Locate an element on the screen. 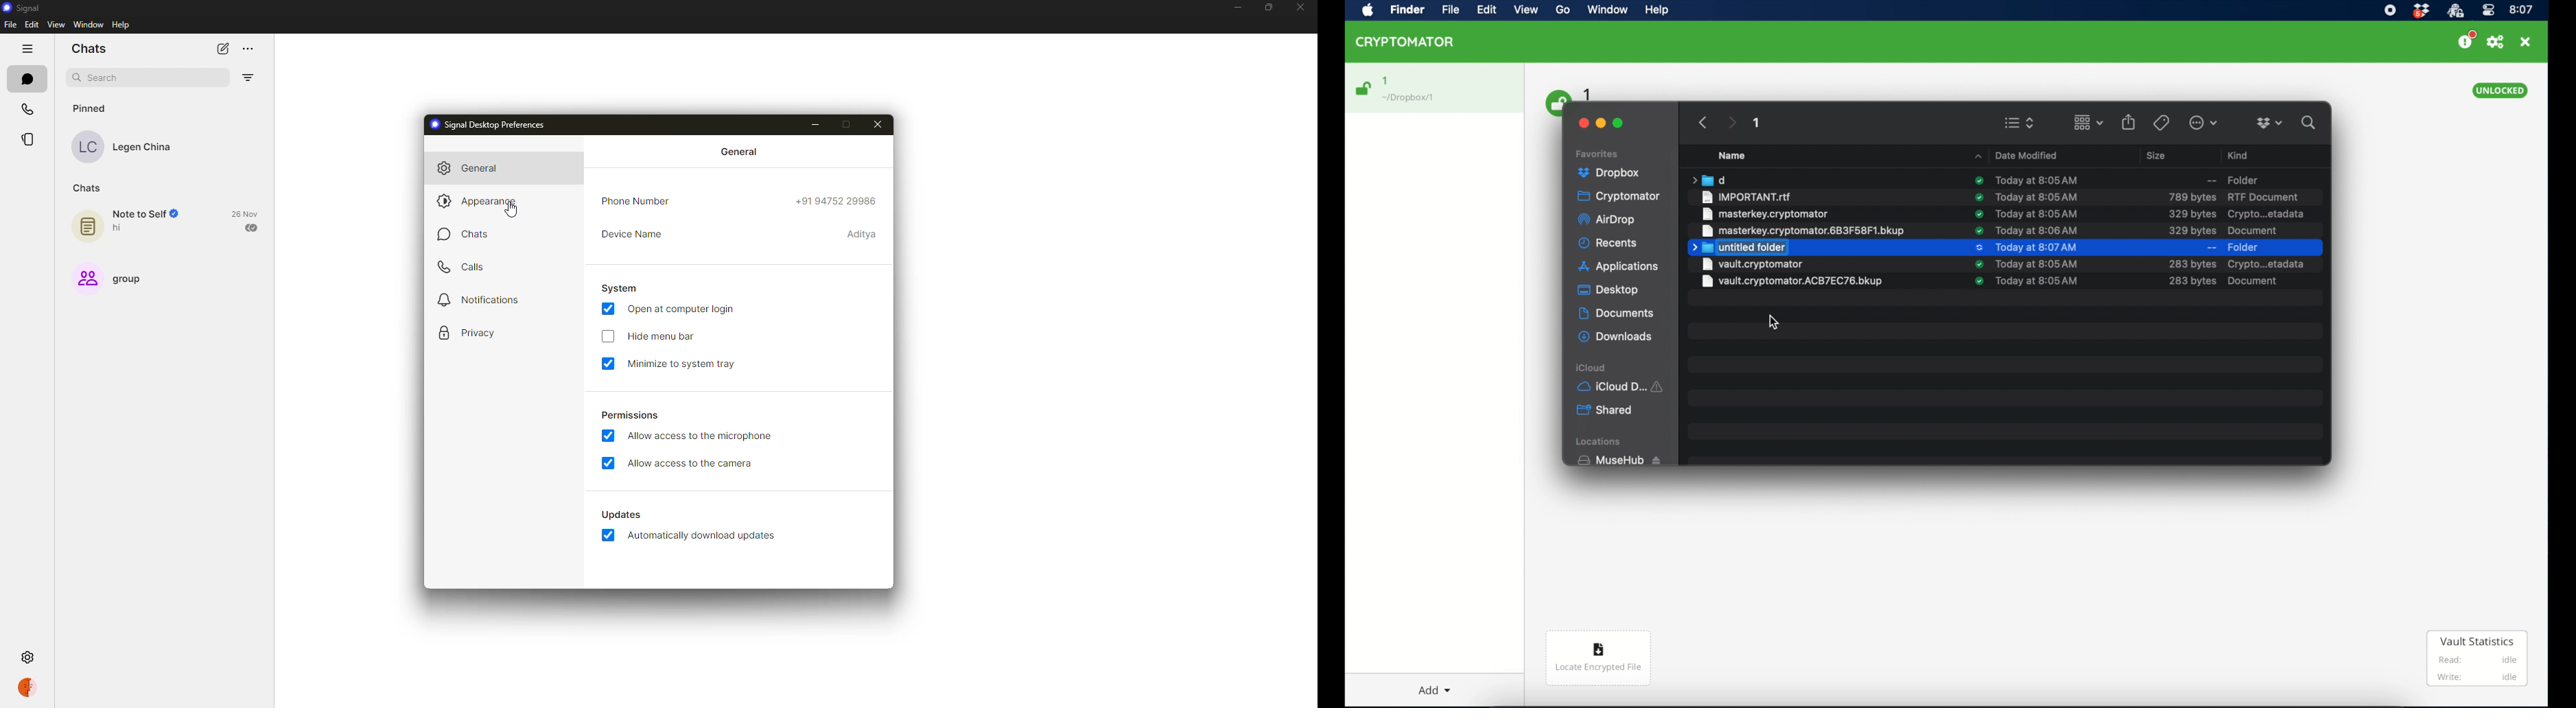 The height and width of the screenshot is (728, 2576). profile is located at coordinates (30, 687).